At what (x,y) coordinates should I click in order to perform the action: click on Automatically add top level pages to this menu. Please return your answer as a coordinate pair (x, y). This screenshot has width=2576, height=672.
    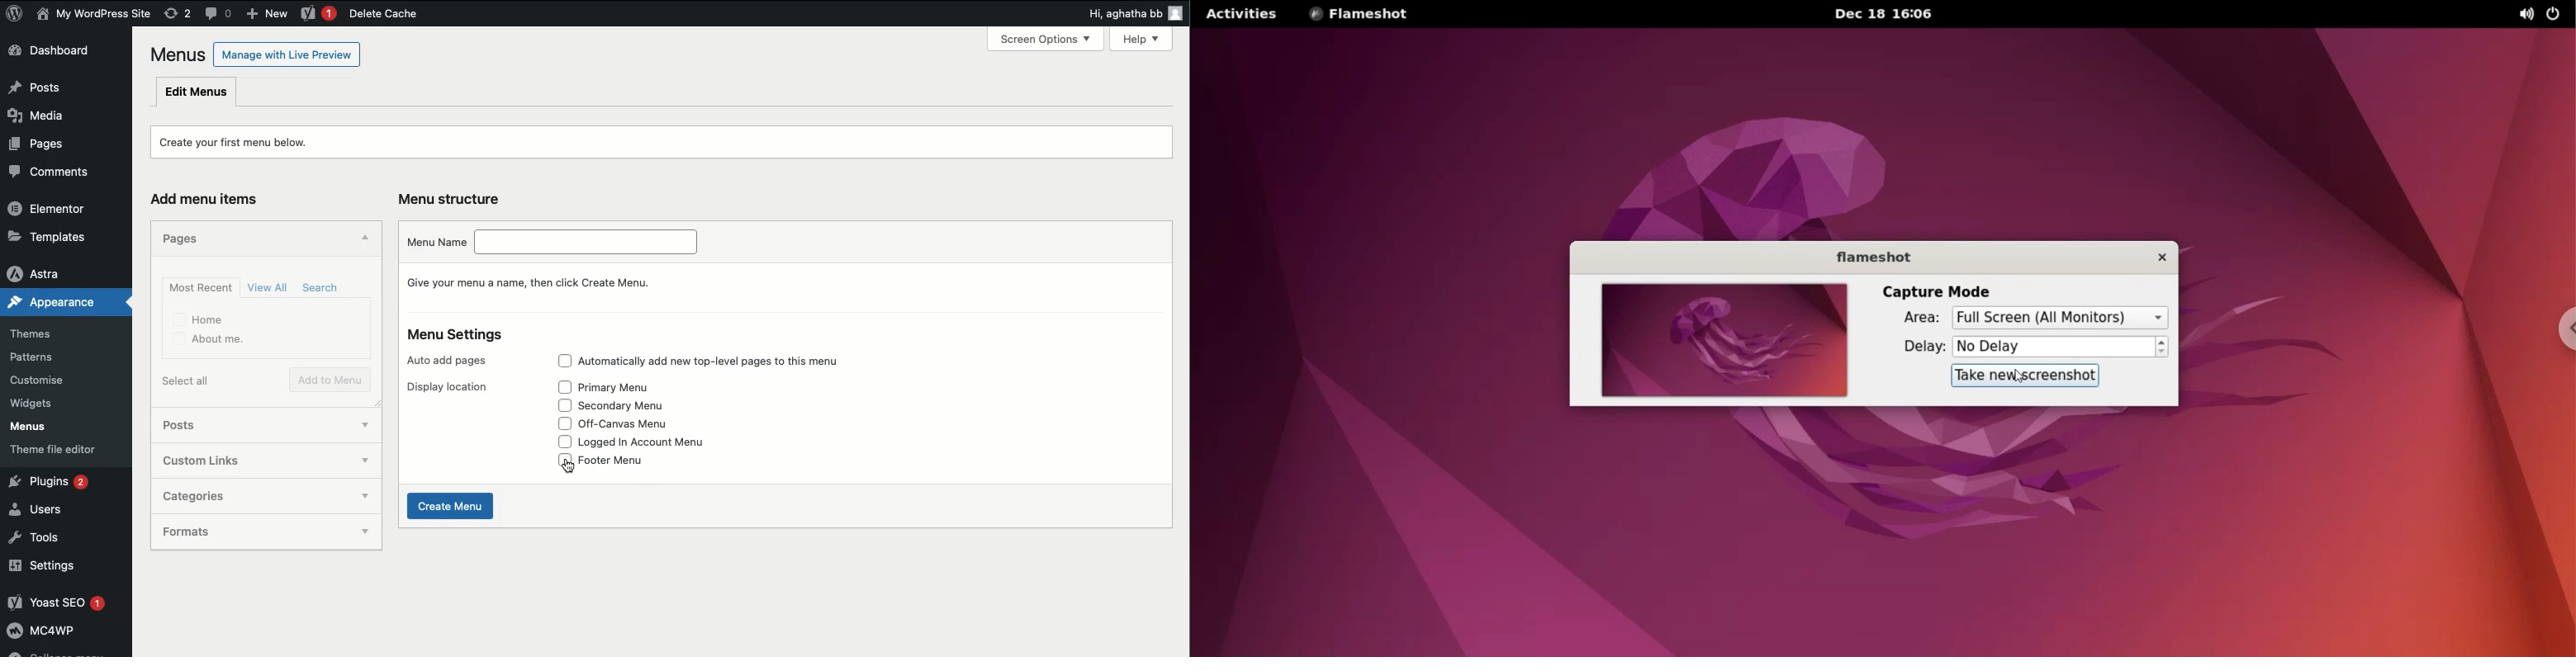
    Looking at the image, I should click on (728, 362).